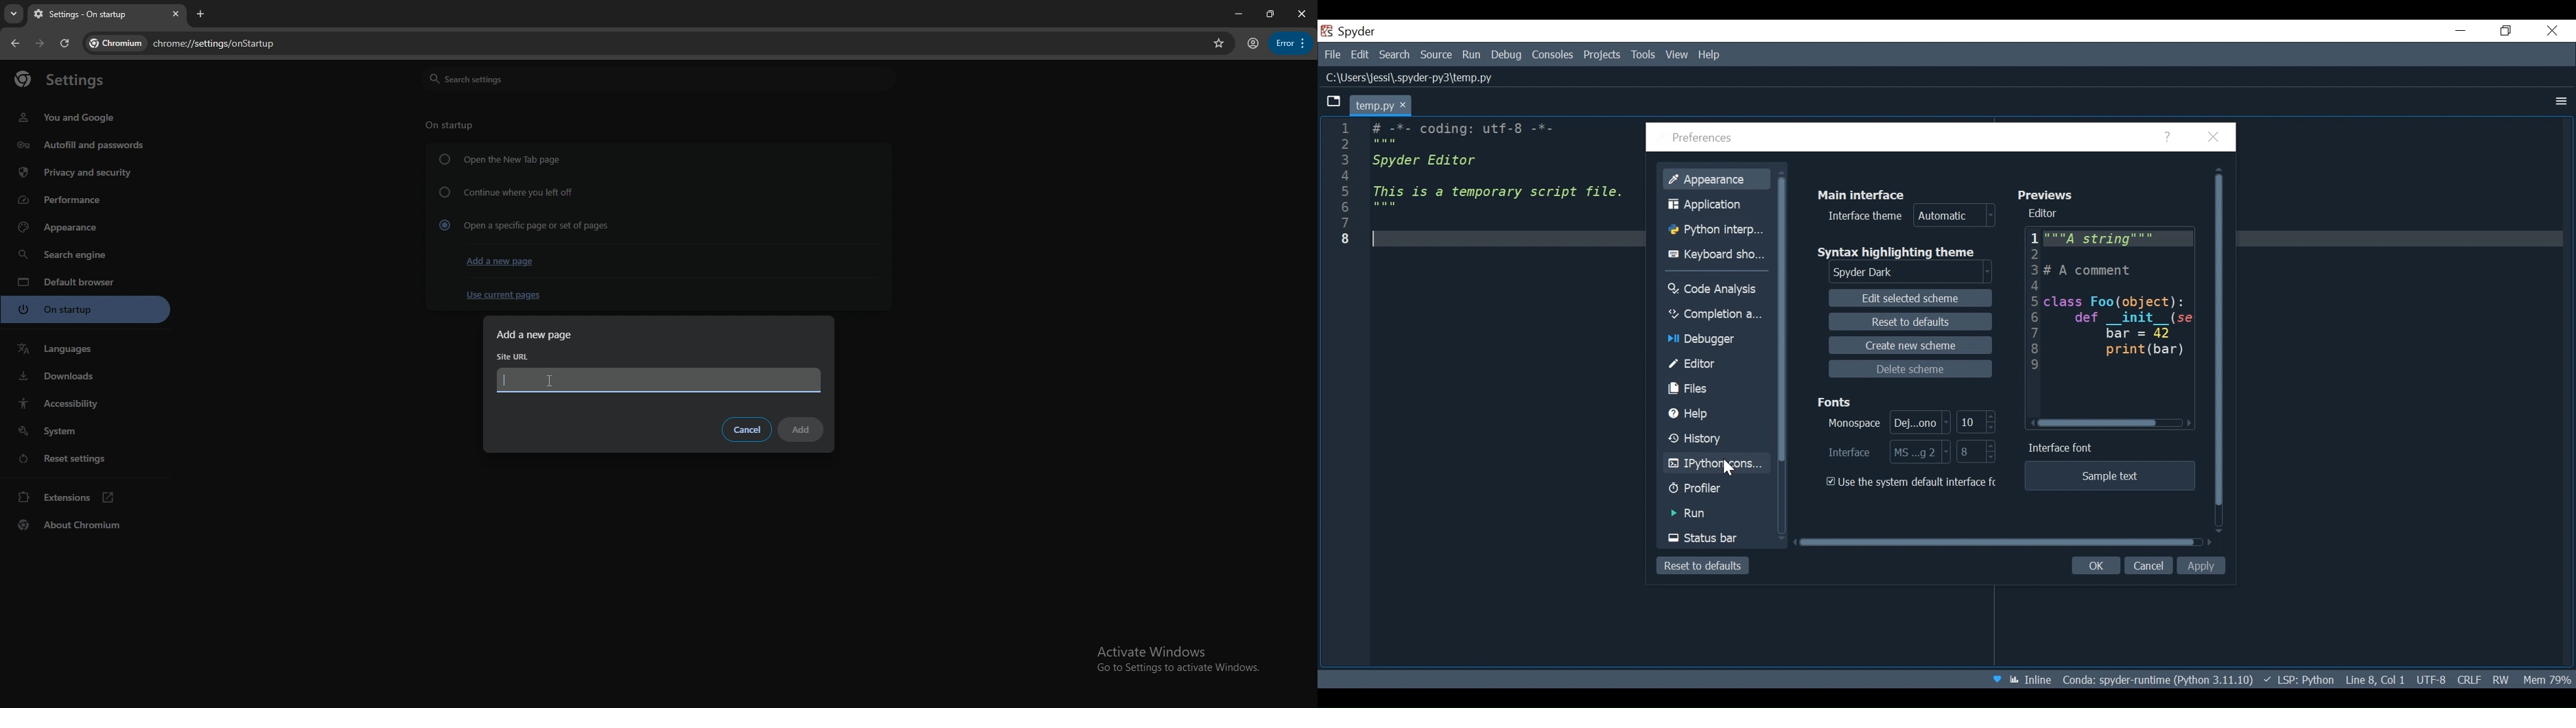 Image resolution: width=2576 pixels, height=728 pixels. What do you see at coordinates (2505, 32) in the screenshot?
I see `` at bounding box center [2505, 32].